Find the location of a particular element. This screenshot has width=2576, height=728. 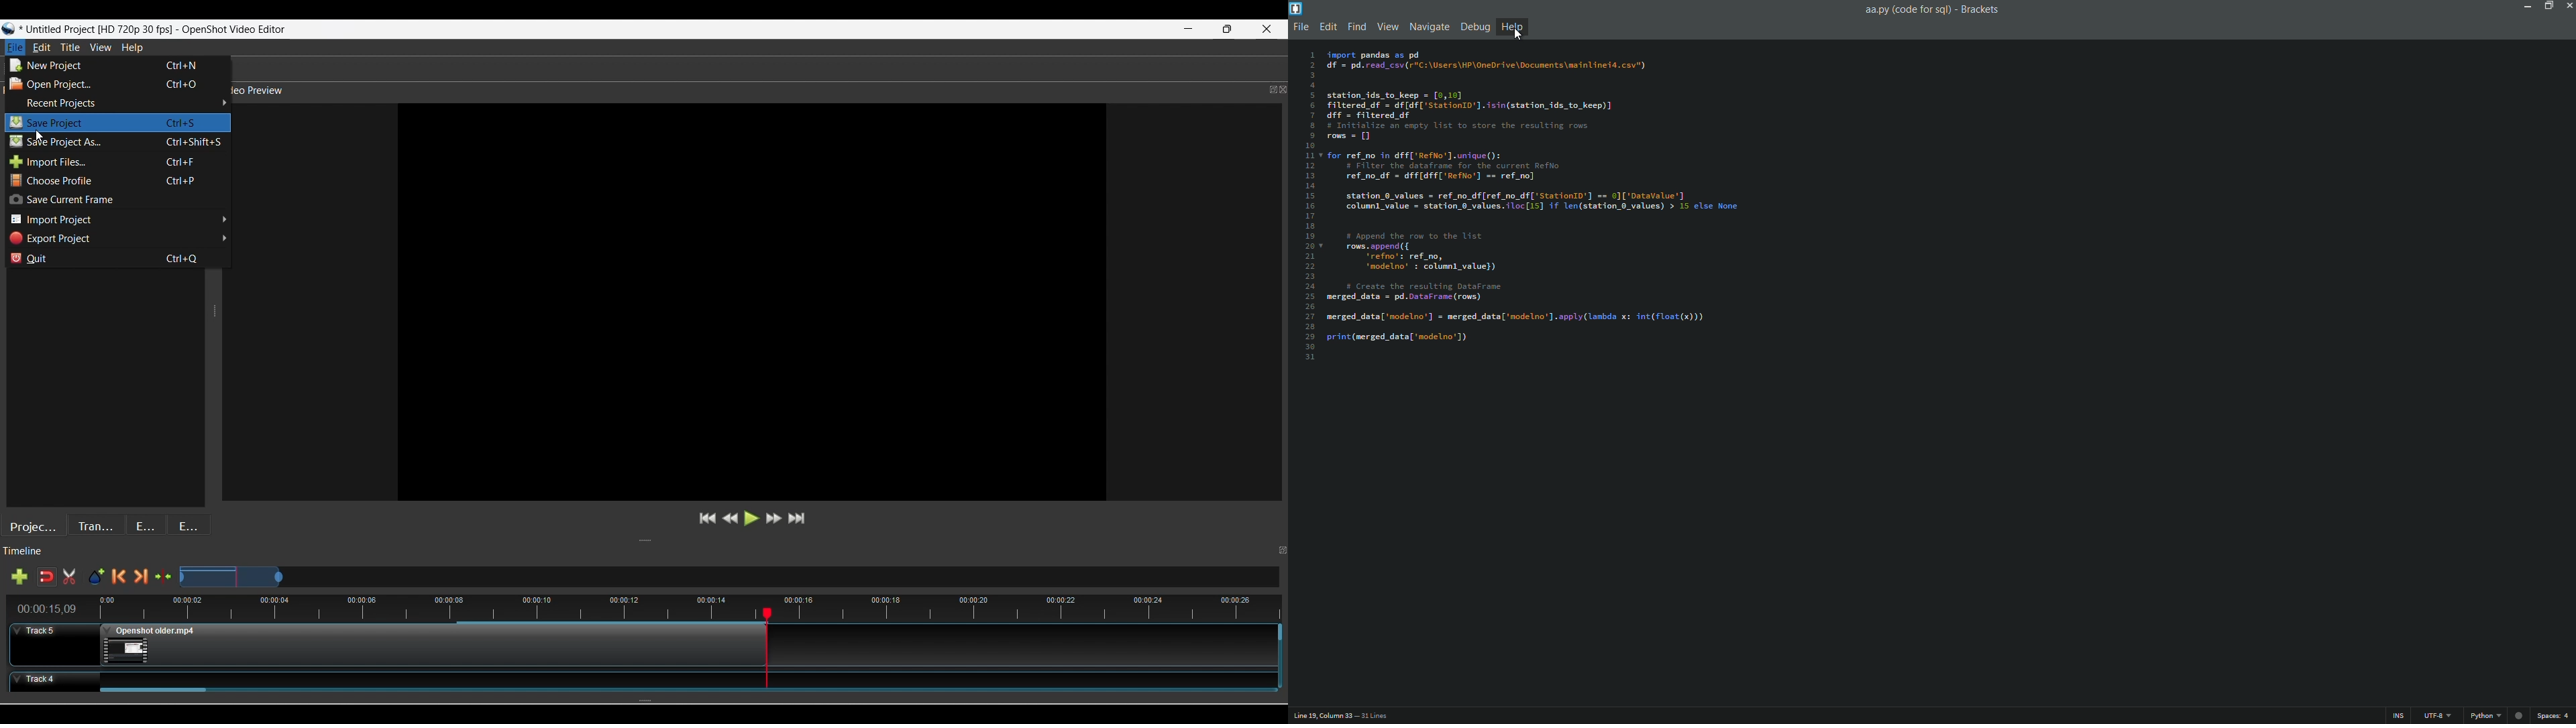

Creating resulting data frame code  is located at coordinates (1536, 201).